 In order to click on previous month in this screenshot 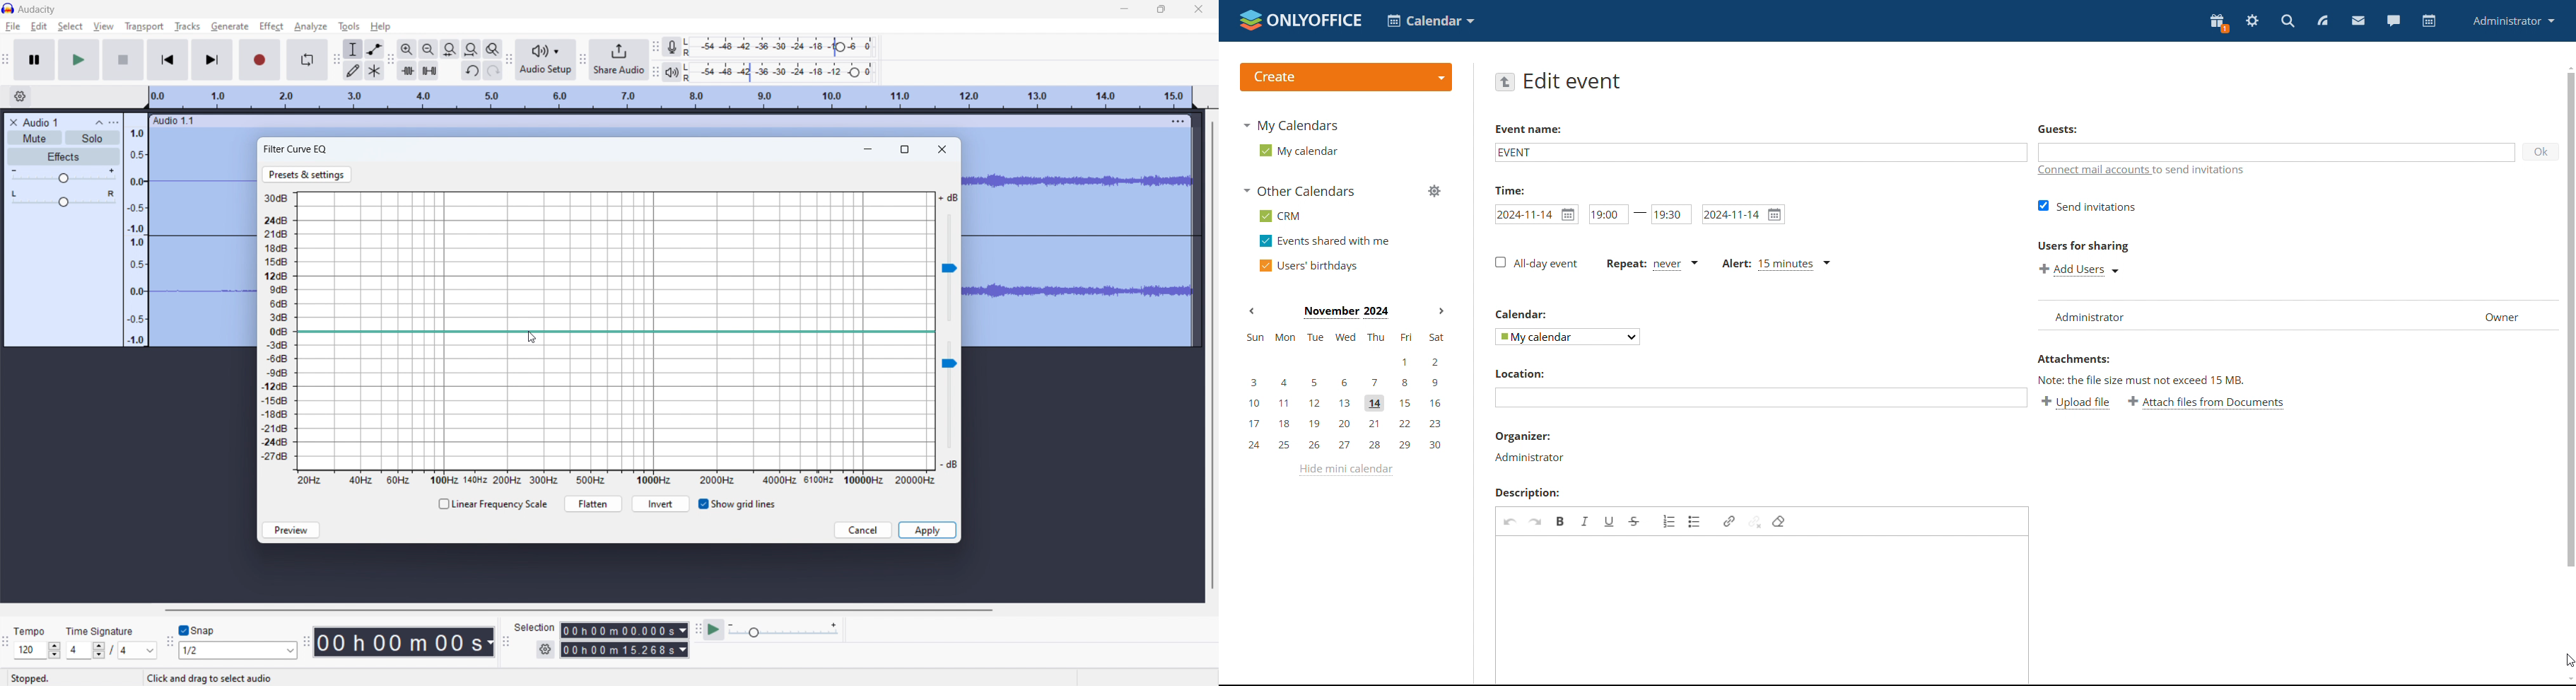, I will do `click(1252, 310)`.